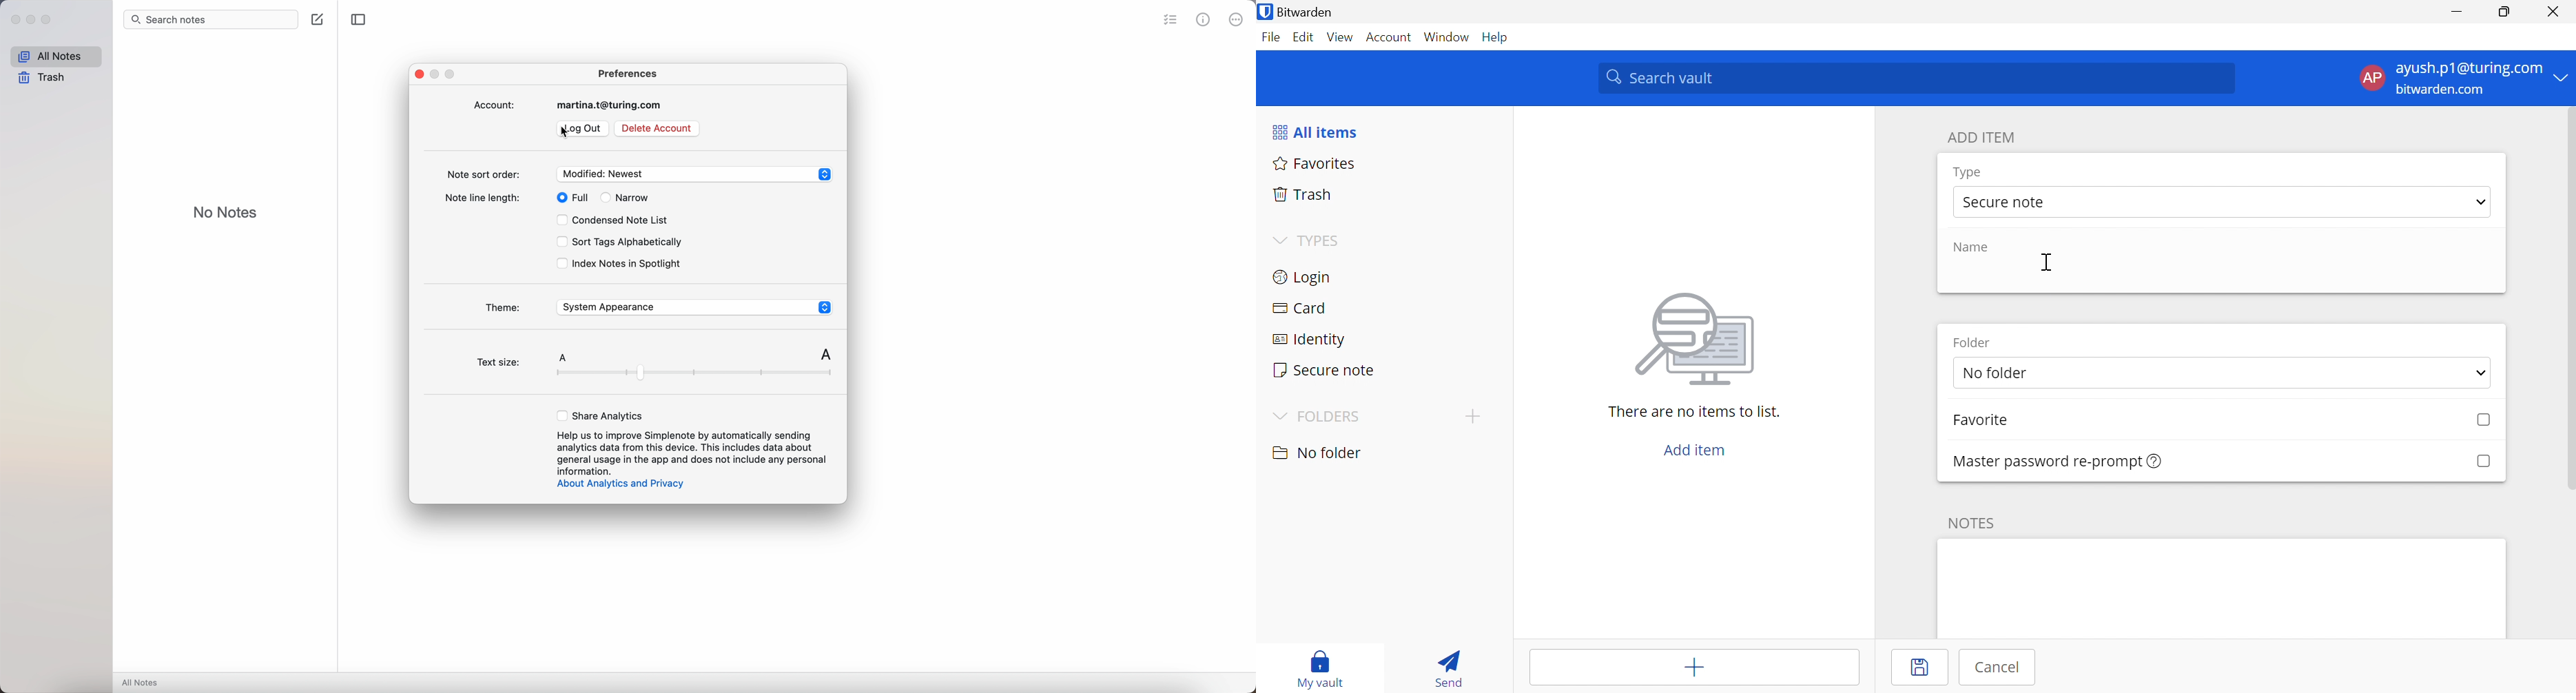 This screenshot has width=2576, height=700. I want to click on bitwarden.com, so click(2440, 90).